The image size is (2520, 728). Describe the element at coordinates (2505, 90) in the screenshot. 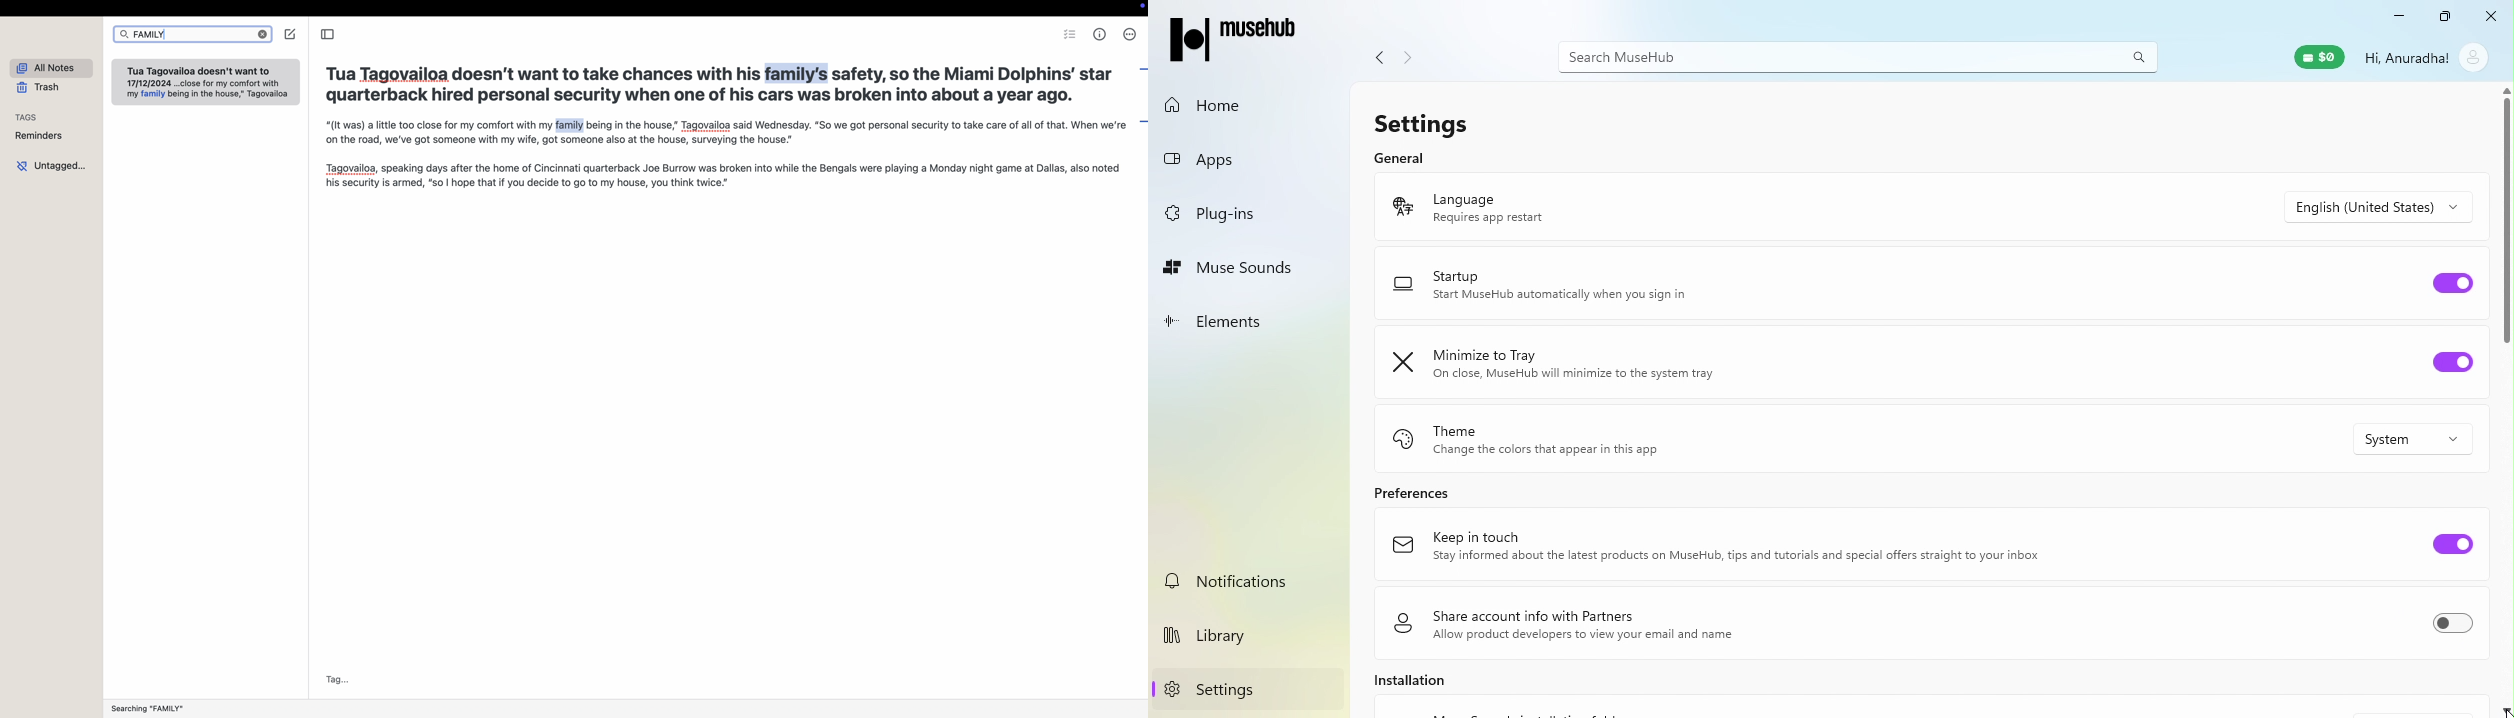

I see `scroll up` at that location.